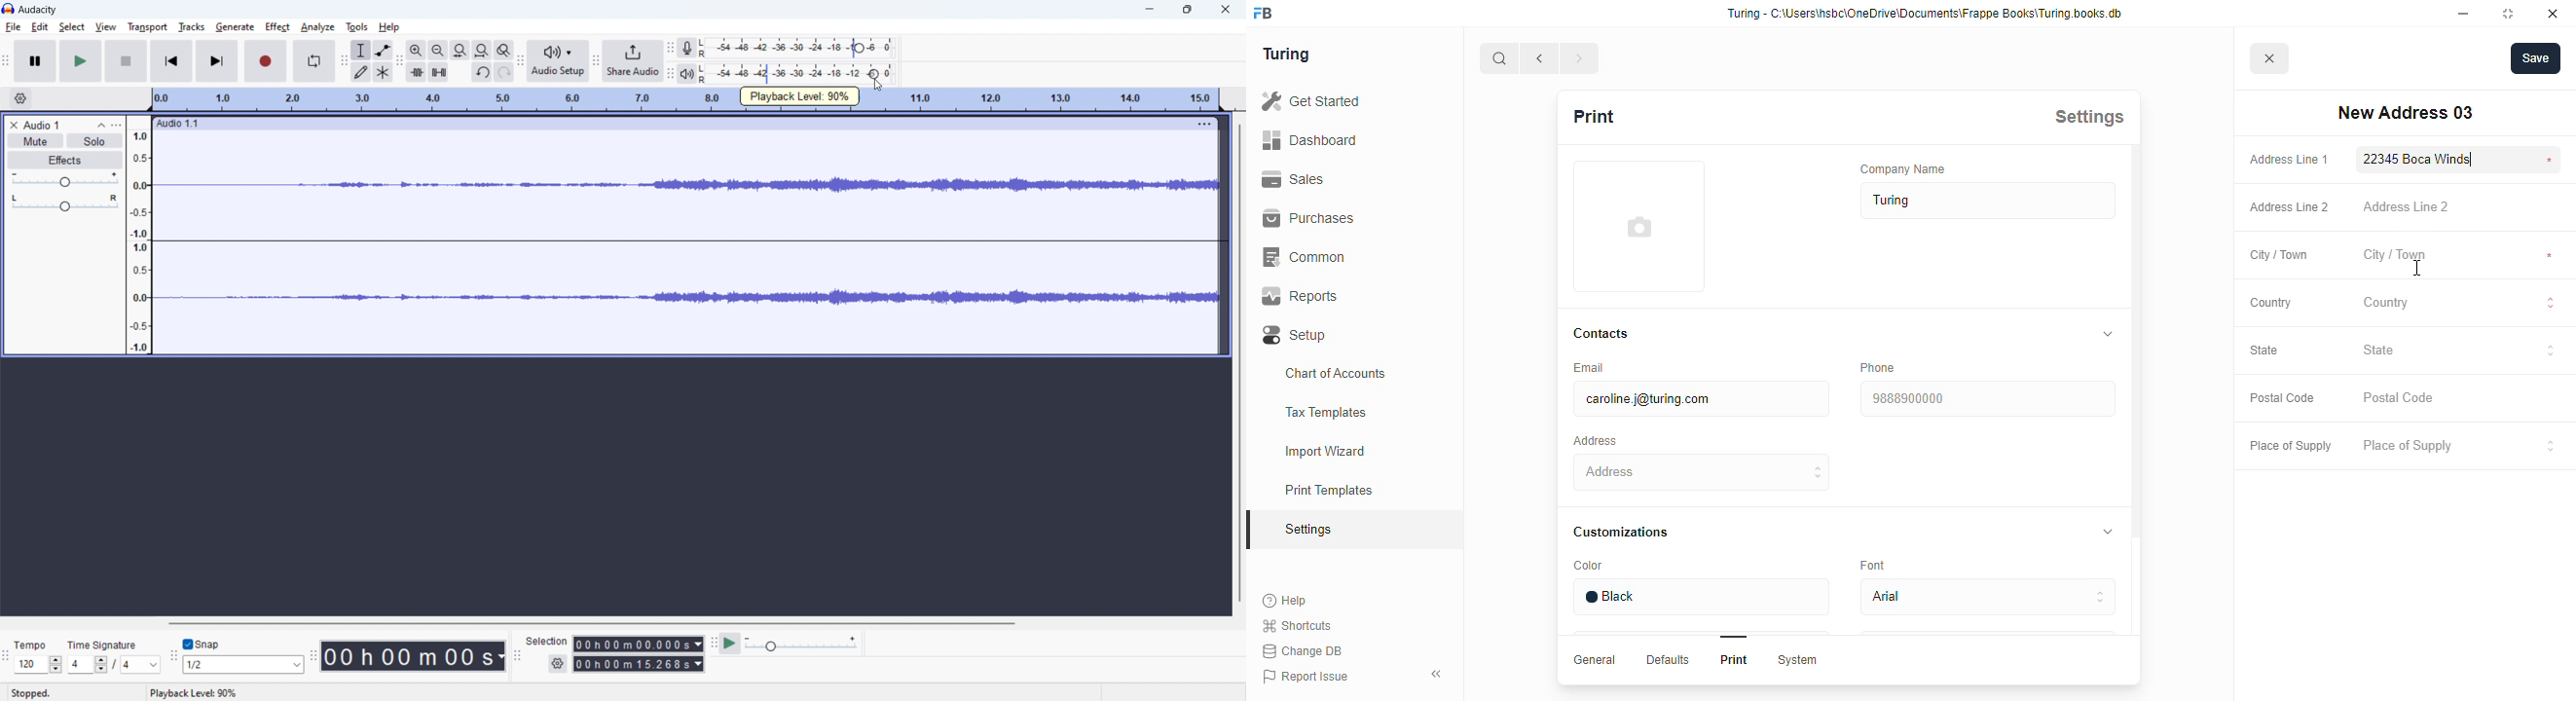 This screenshot has height=728, width=2576. I want to click on audio setup, so click(558, 62).